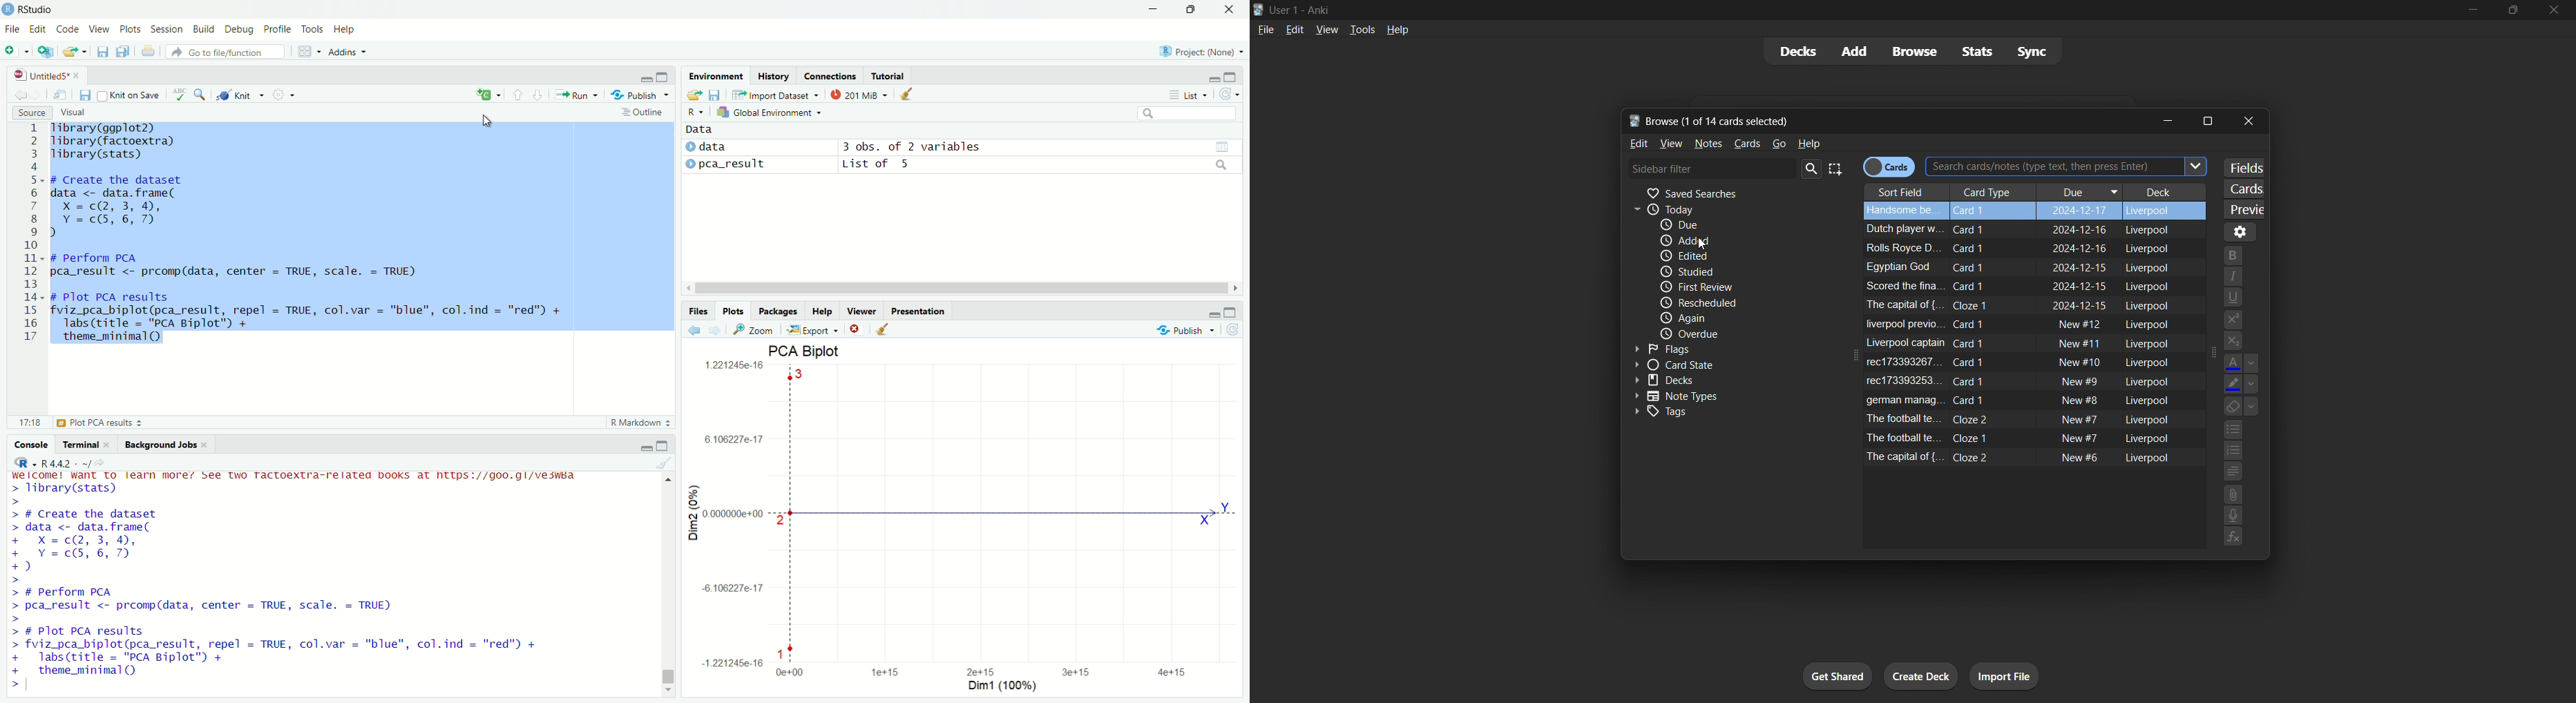 The width and height of the screenshot is (2576, 728). I want to click on notes, so click(1711, 143).